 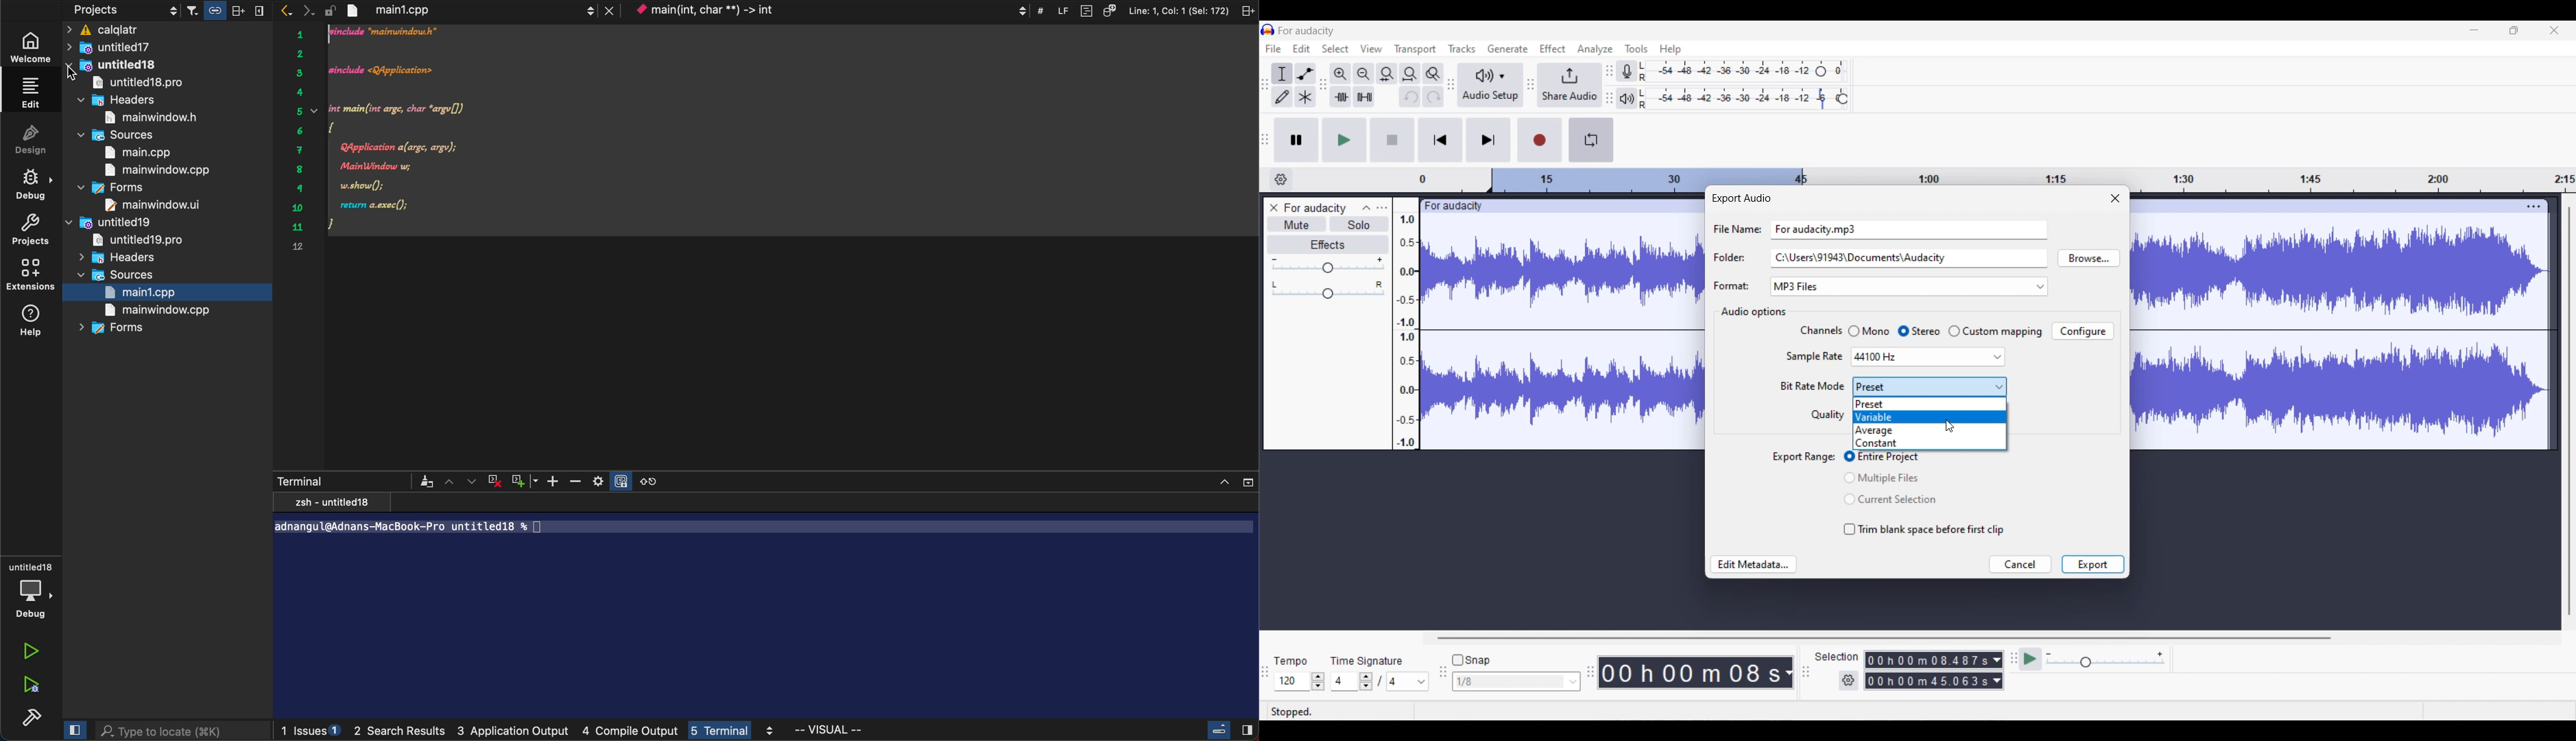 I want to click on Selection duration, so click(x=1928, y=660).